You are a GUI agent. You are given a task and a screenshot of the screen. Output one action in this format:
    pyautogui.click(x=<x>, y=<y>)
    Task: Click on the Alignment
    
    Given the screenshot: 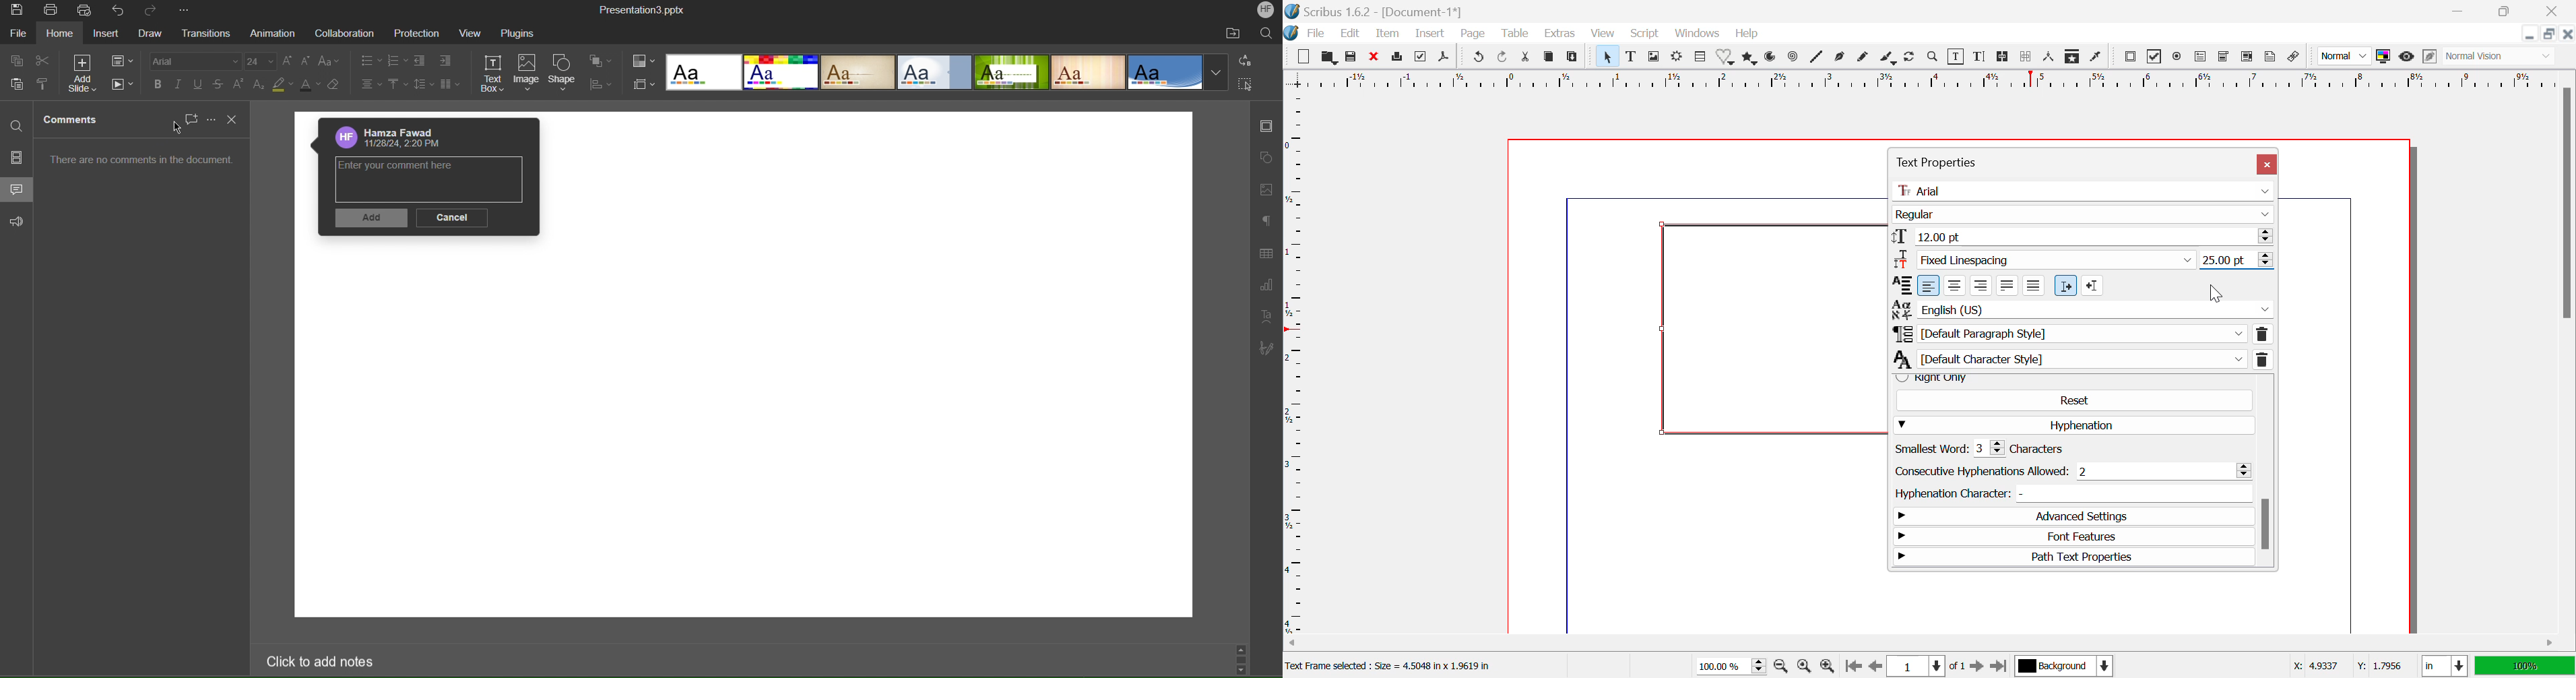 What is the action you would take?
    pyautogui.click(x=372, y=86)
    